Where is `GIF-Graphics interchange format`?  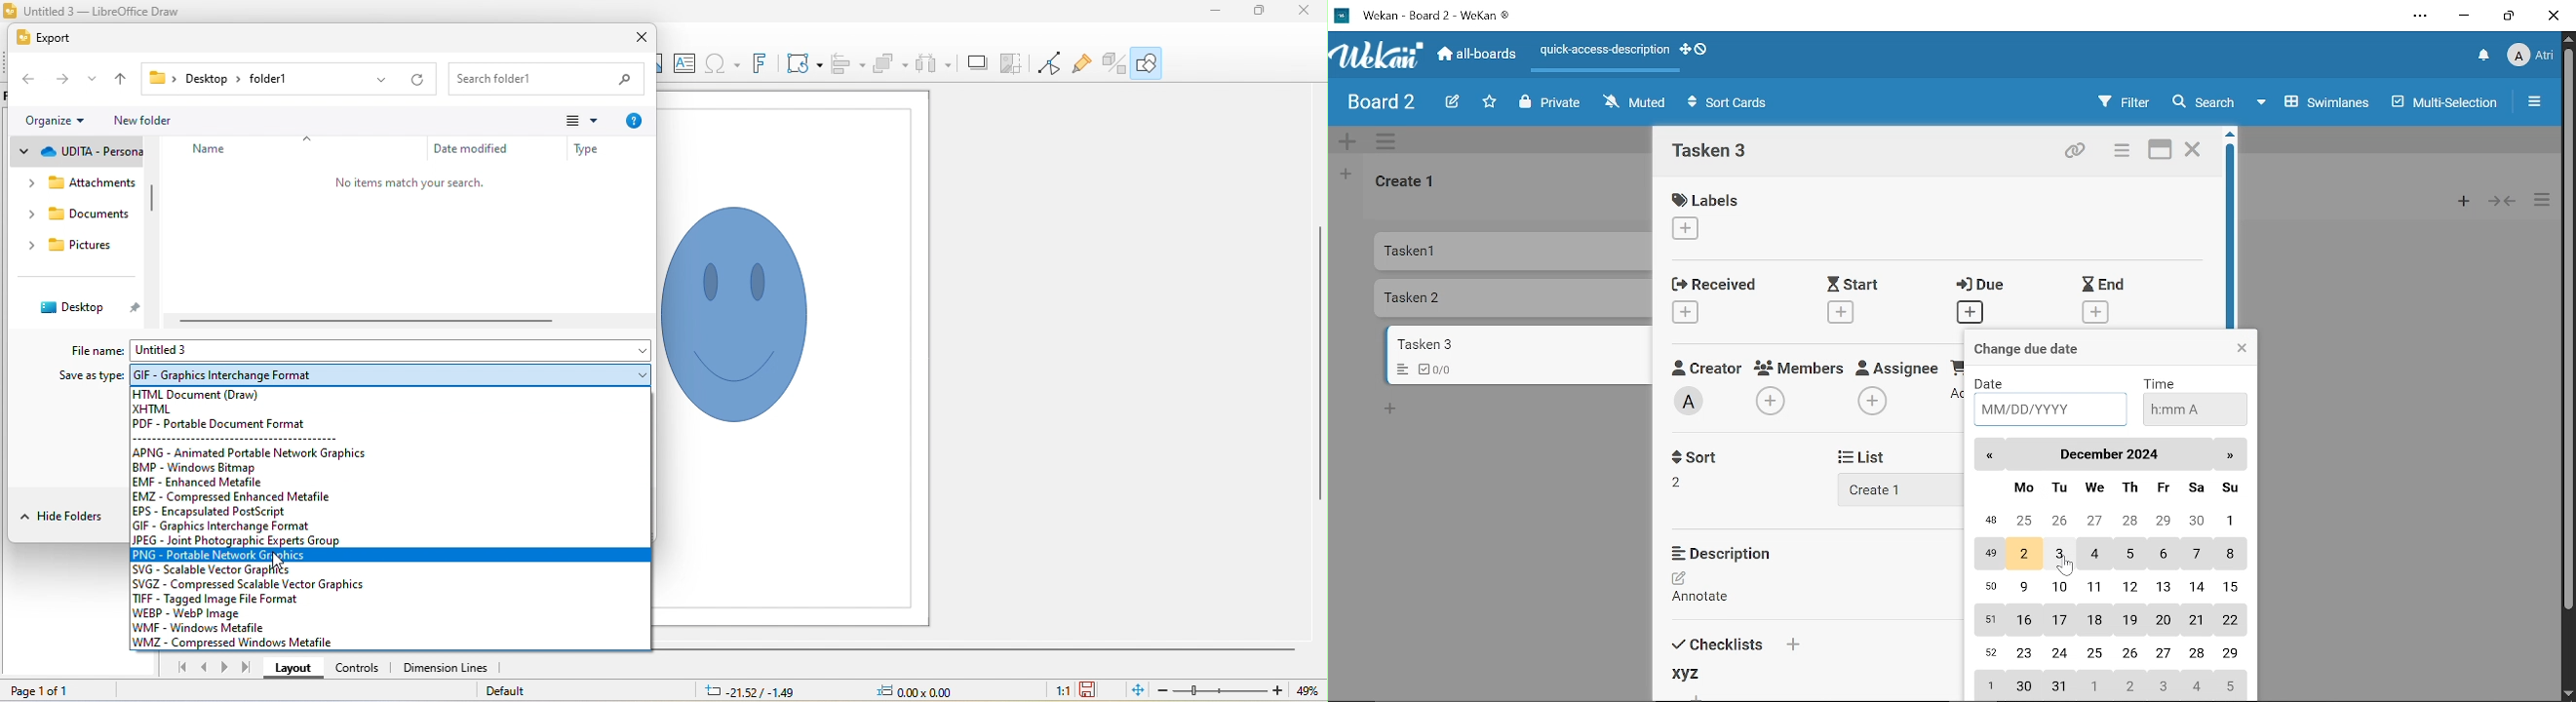 GIF-Graphics interchange format is located at coordinates (271, 526).